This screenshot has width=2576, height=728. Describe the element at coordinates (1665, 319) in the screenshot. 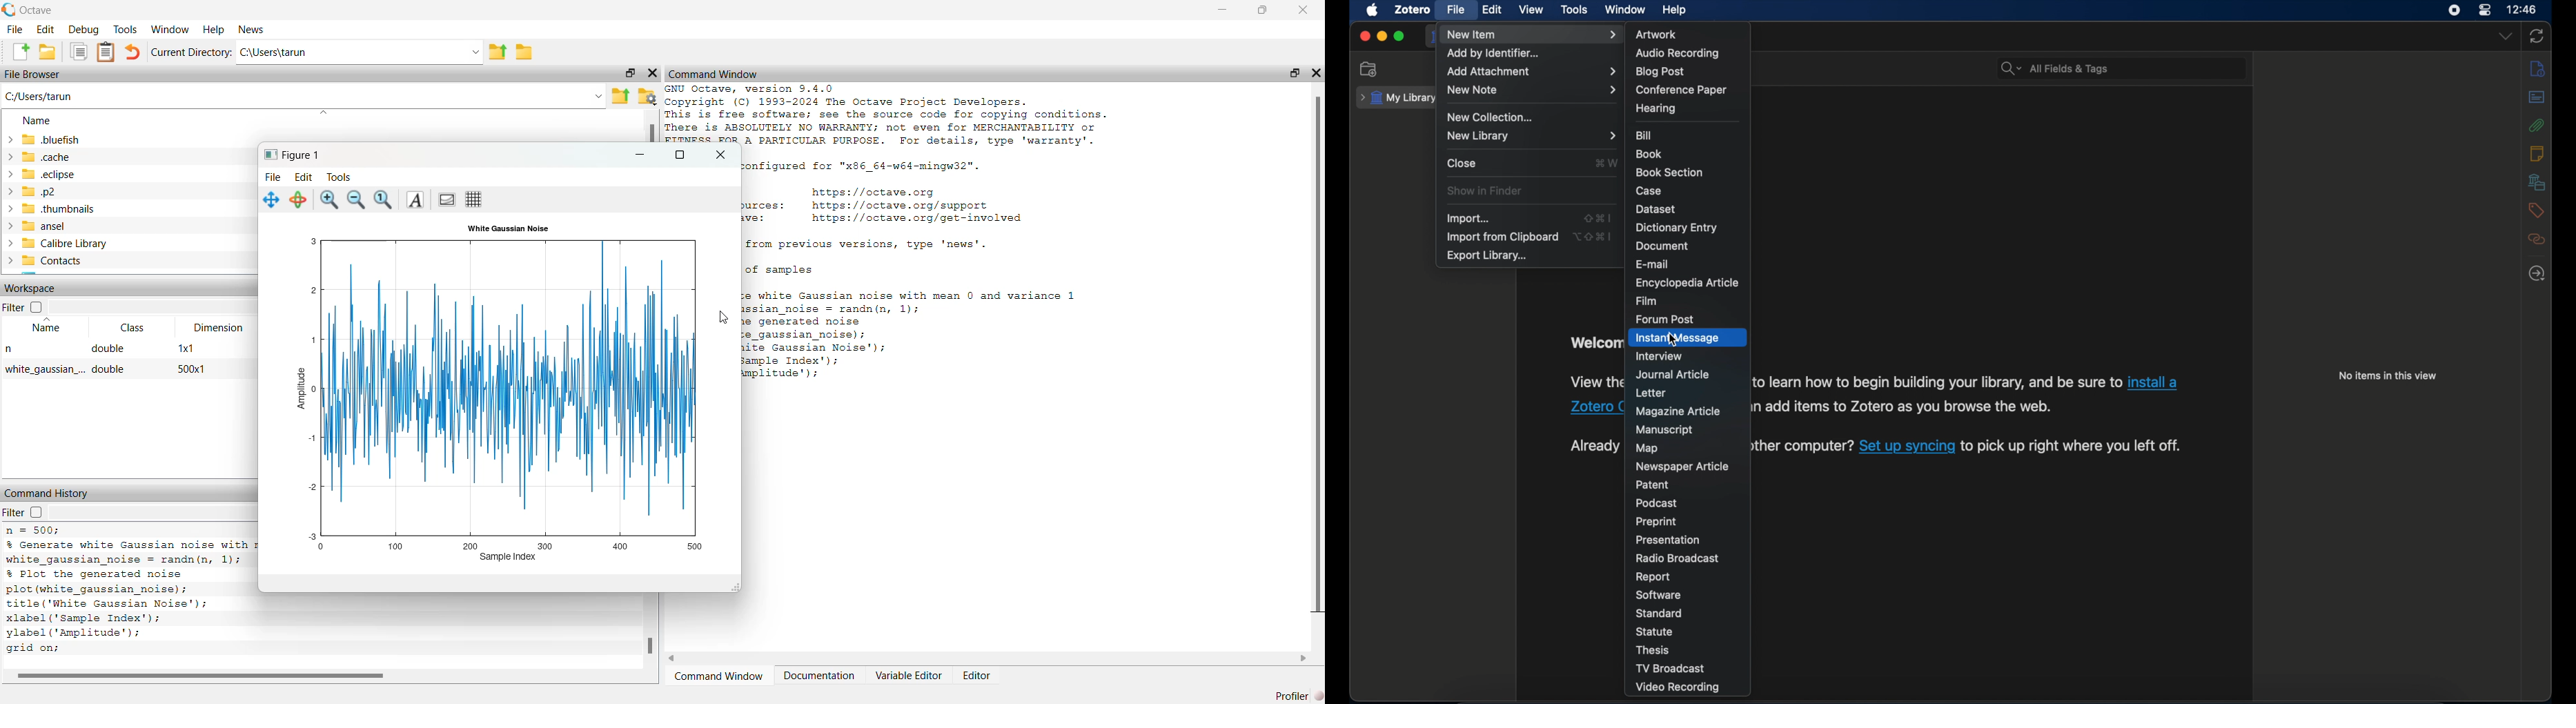

I see `forum post` at that location.